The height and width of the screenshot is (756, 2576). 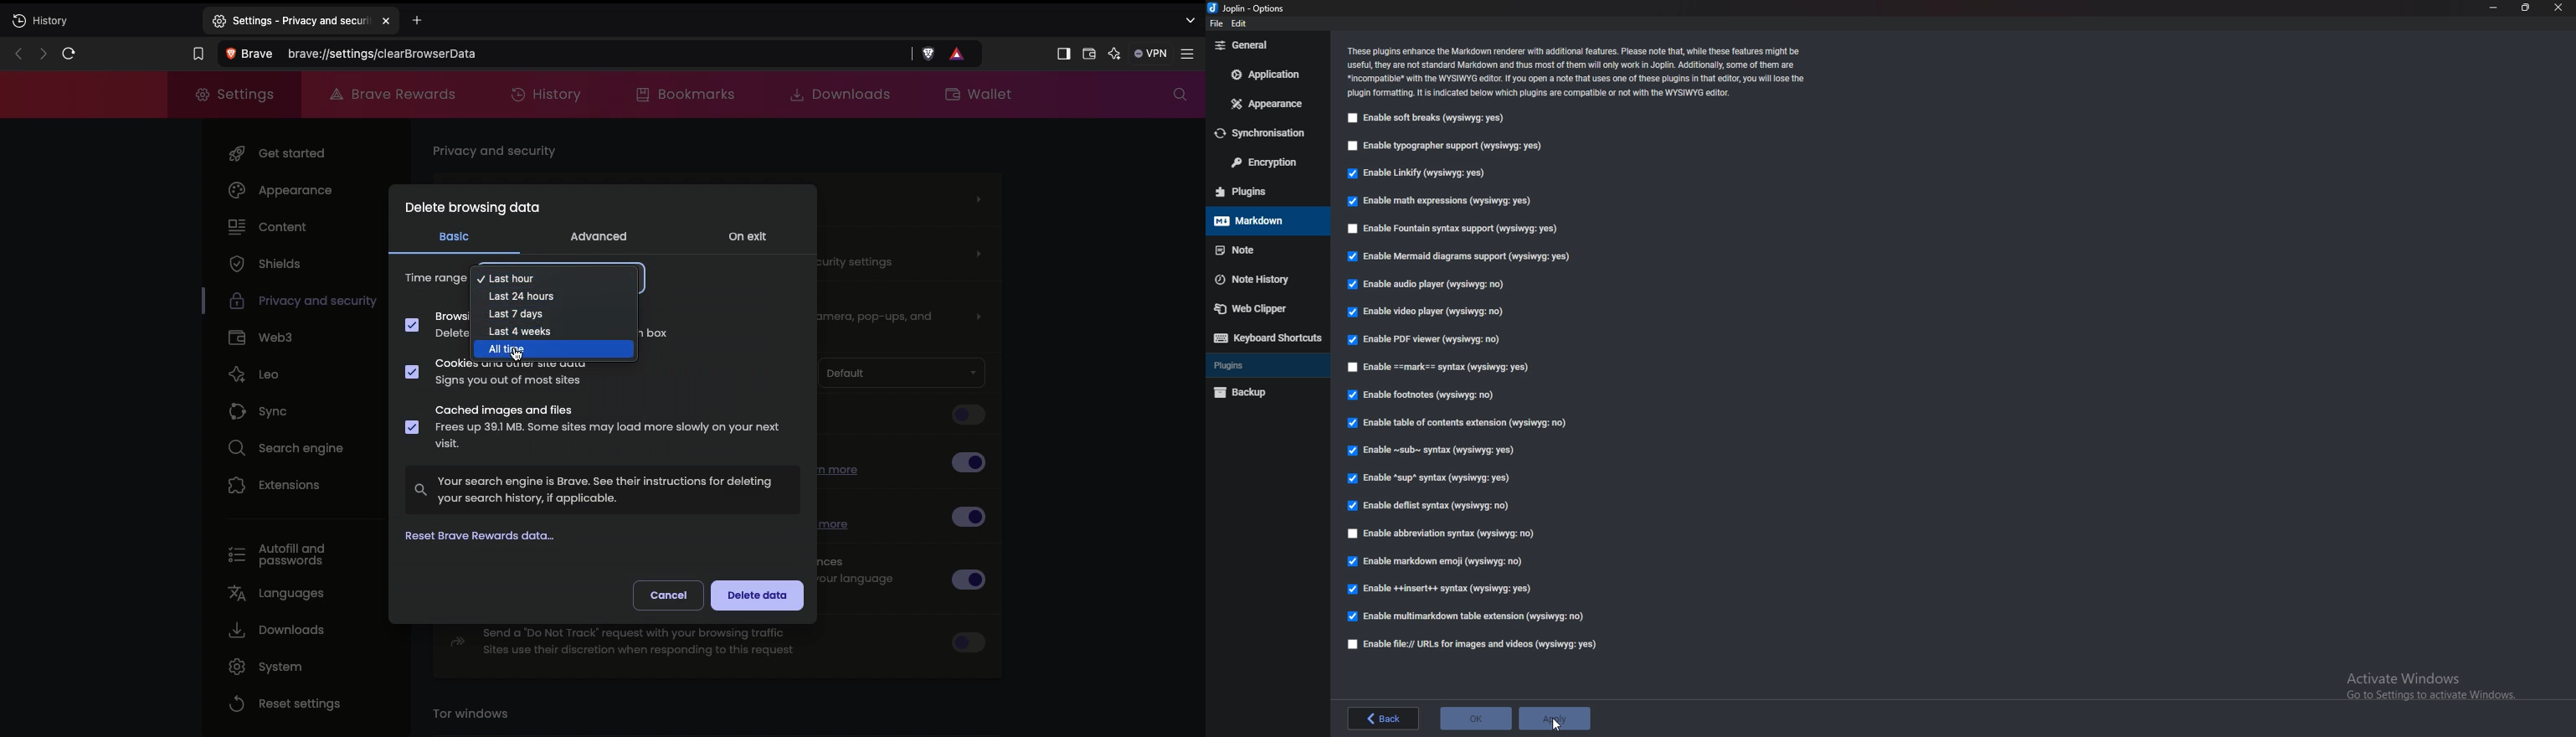 What do you see at coordinates (1263, 76) in the screenshot?
I see `Application` at bounding box center [1263, 76].